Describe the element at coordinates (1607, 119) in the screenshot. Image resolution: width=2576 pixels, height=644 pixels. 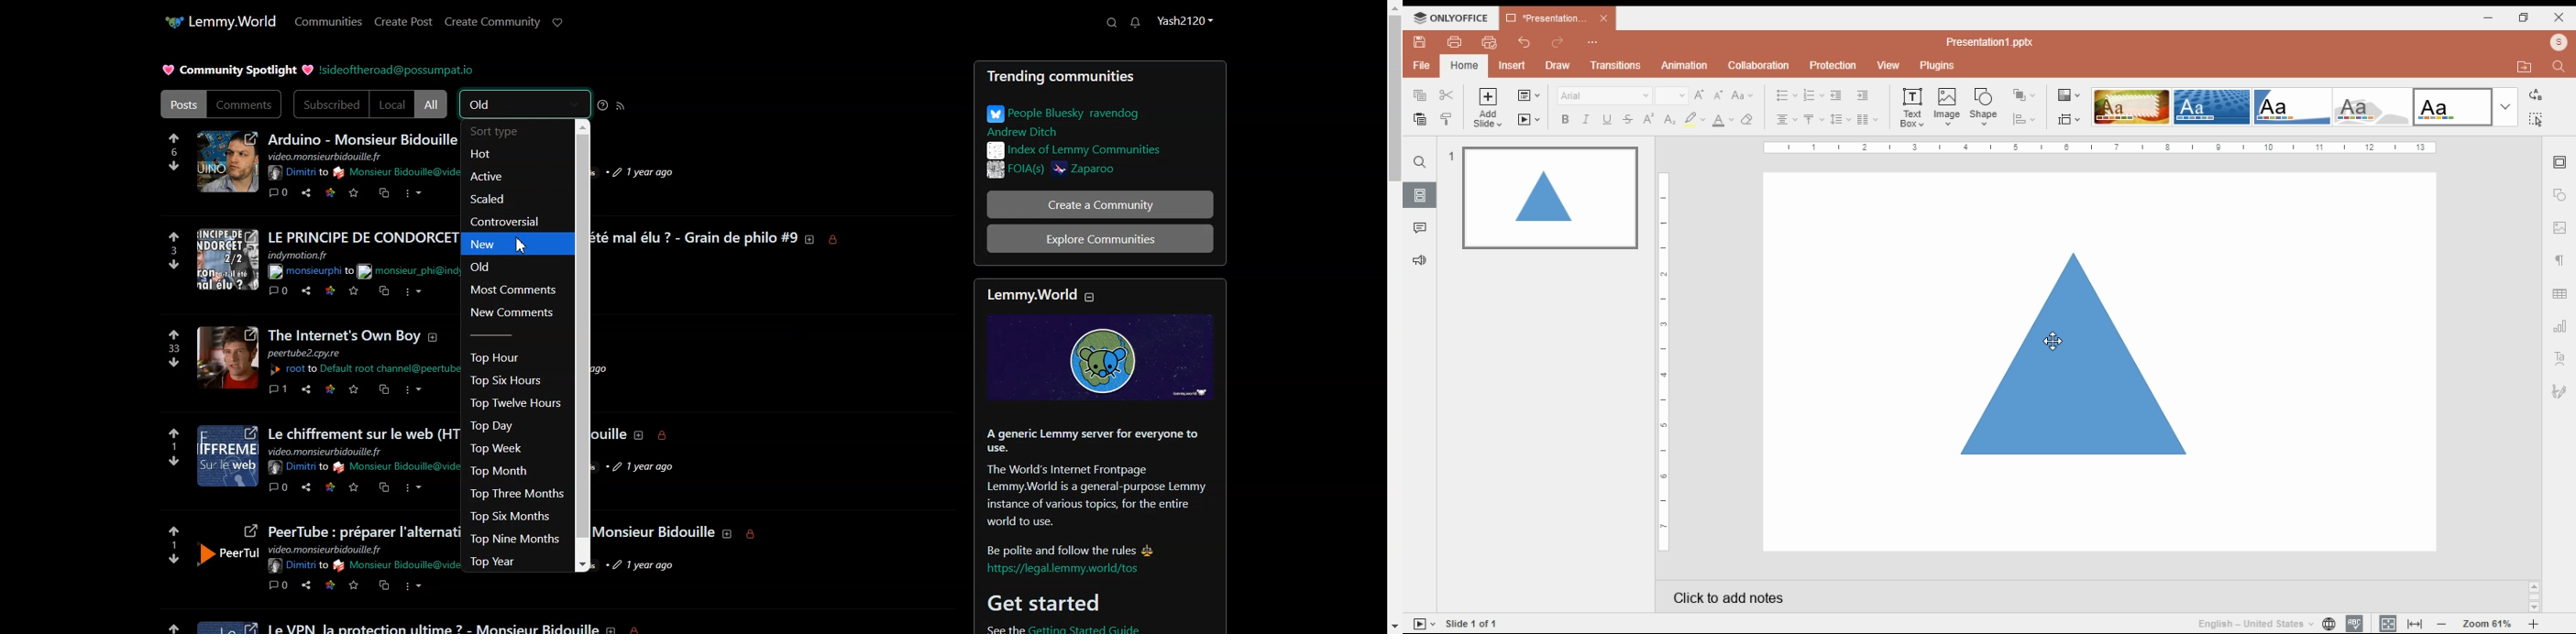
I see `underline` at that location.